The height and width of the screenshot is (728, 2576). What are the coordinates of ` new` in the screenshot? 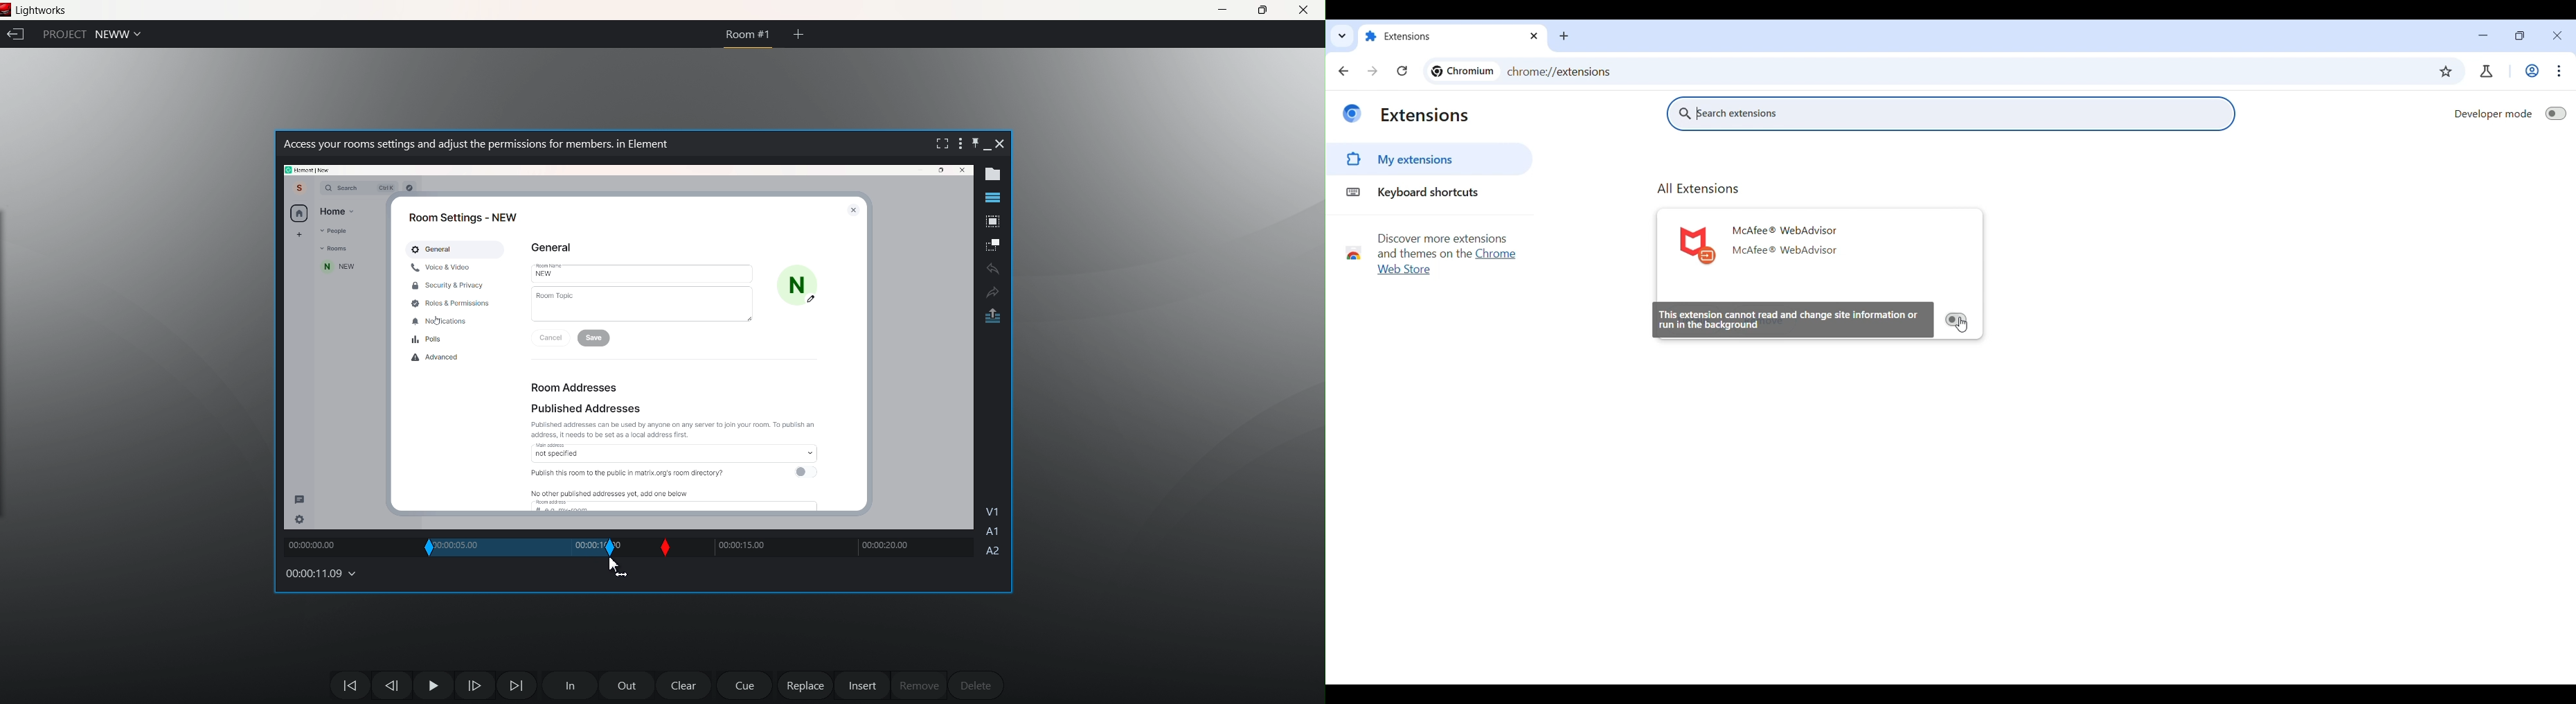 It's located at (339, 267).